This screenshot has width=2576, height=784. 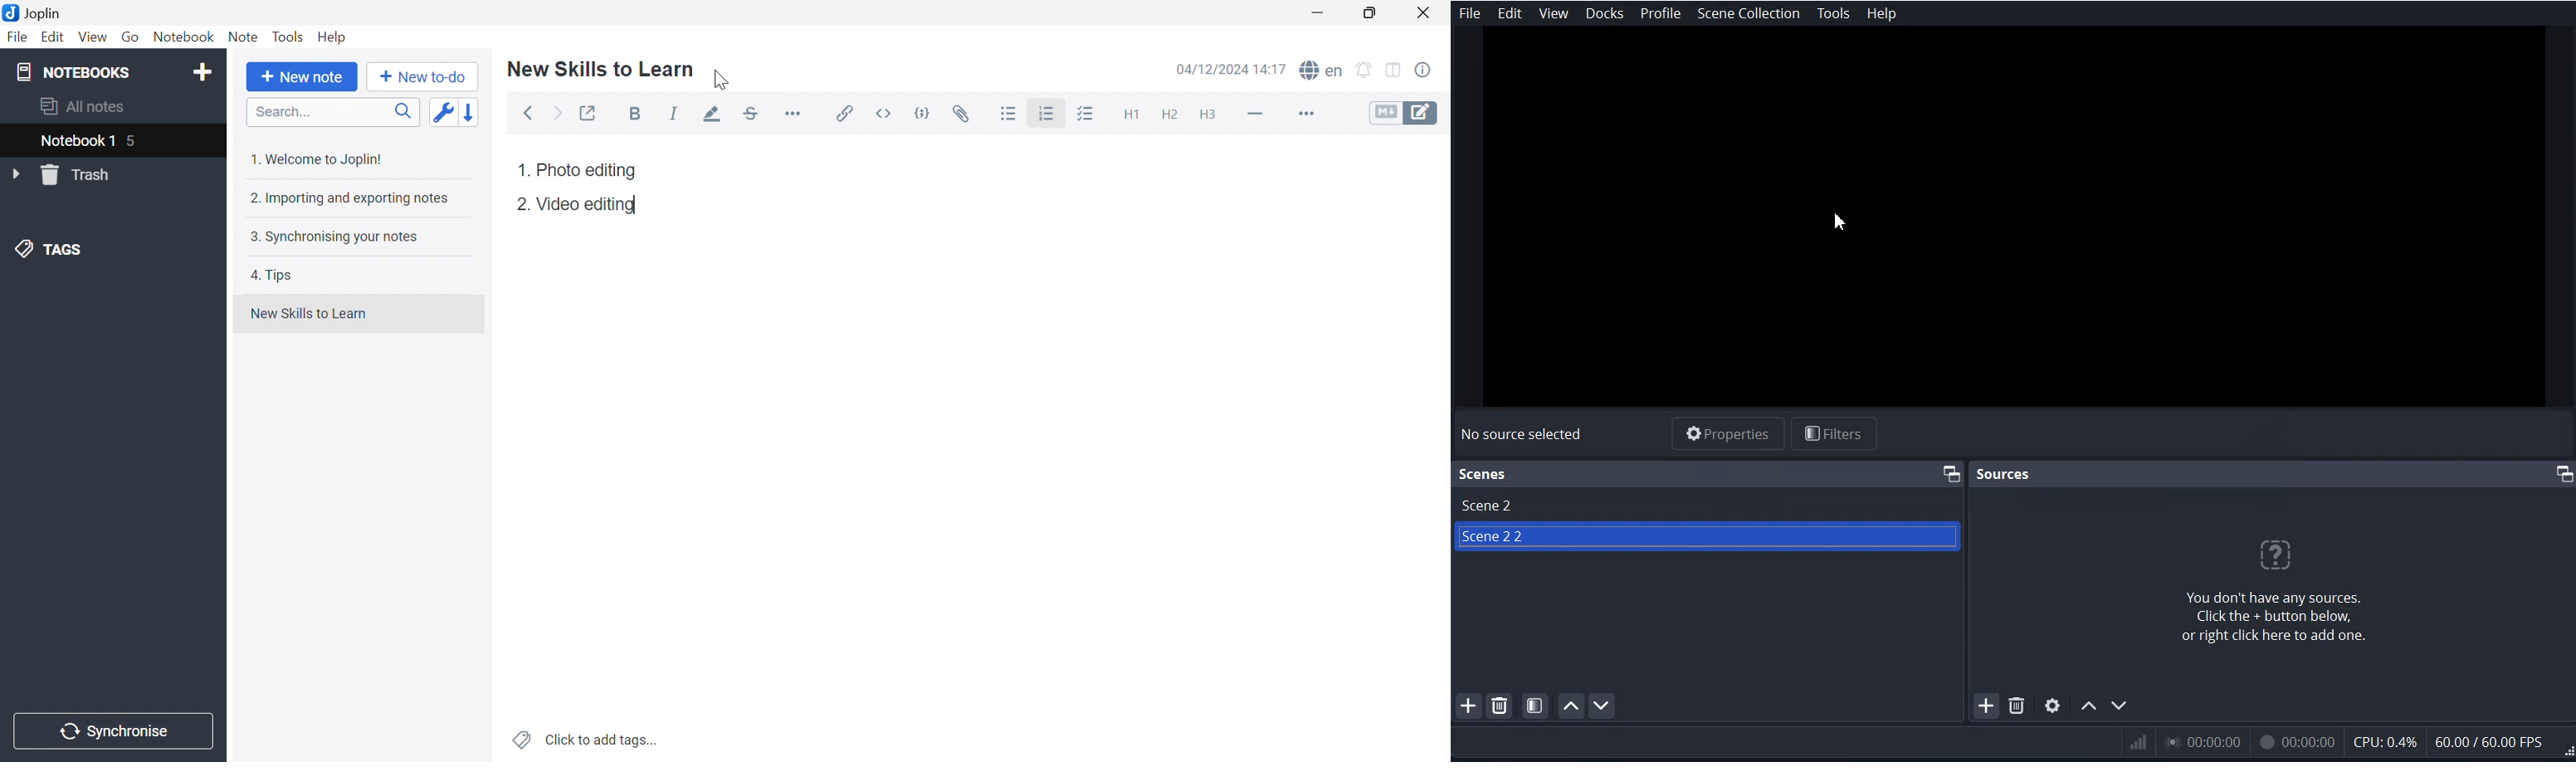 What do you see at coordinates (116, 732) in the screenshot?
I see `Synchronize` at bounding box center [116, 732].